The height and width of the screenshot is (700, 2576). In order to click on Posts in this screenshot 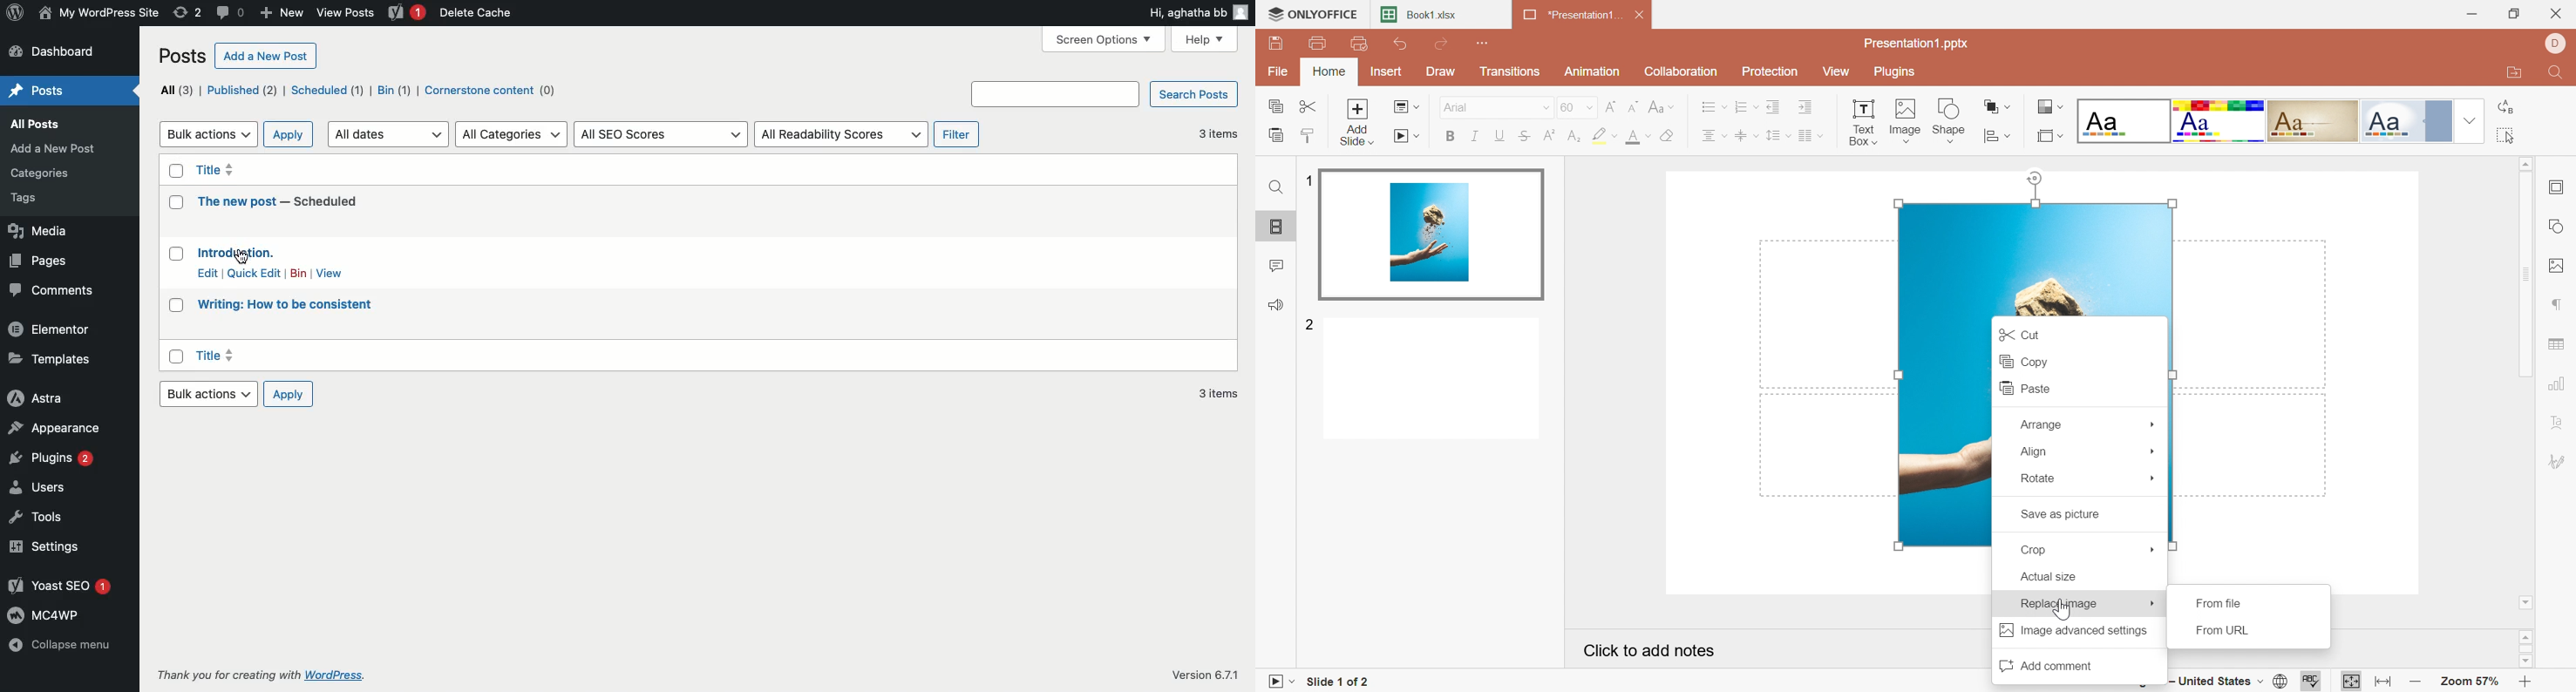, I will do `click(37, 91)`.